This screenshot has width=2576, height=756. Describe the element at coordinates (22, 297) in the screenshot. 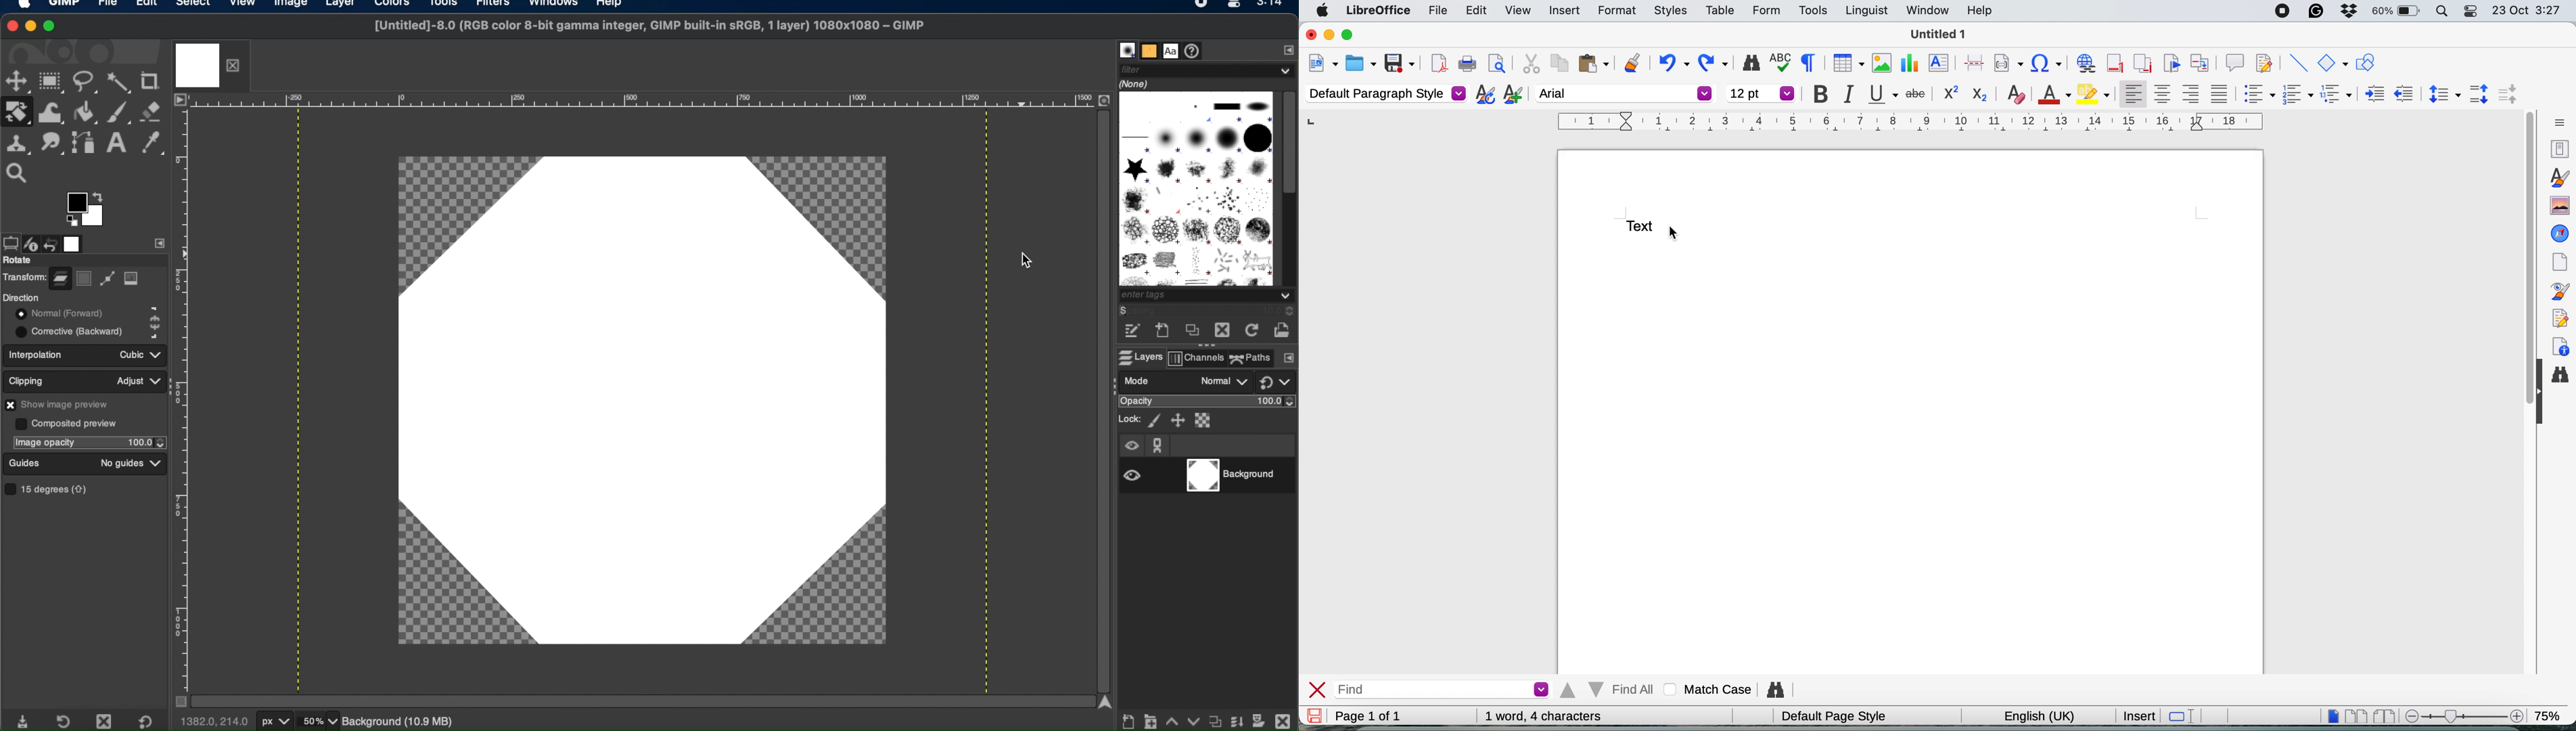

I see `direction` at that location.